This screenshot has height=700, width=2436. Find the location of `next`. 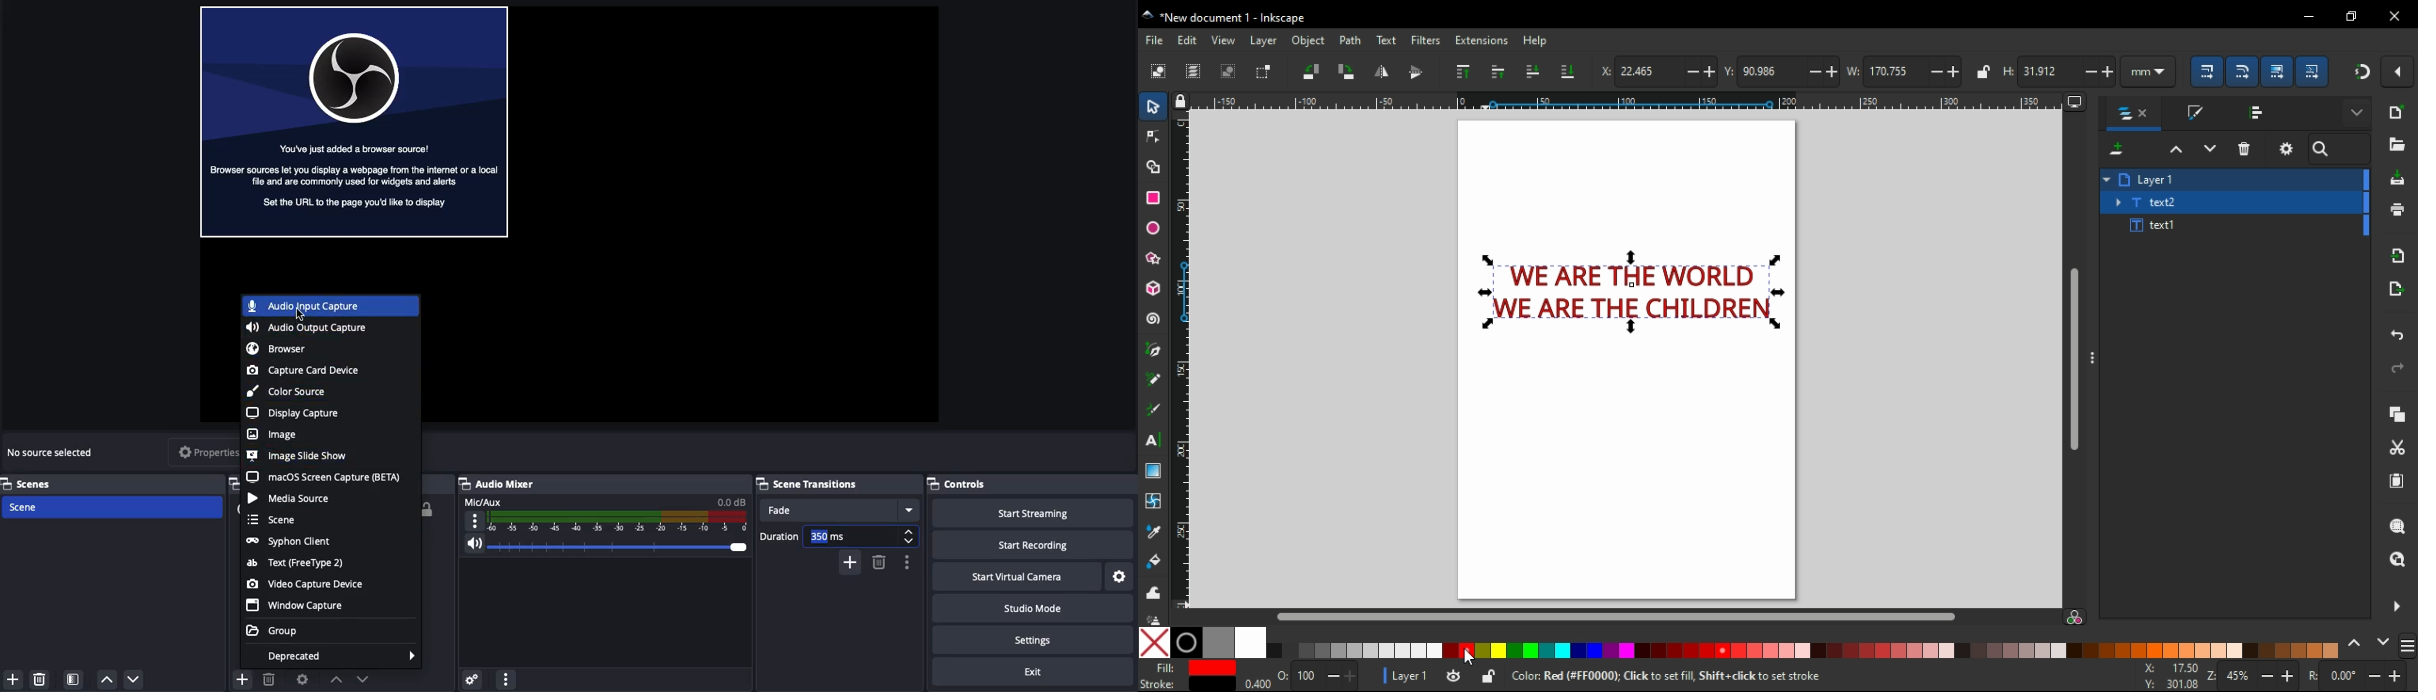

next is located at coordinates (2383, 646).